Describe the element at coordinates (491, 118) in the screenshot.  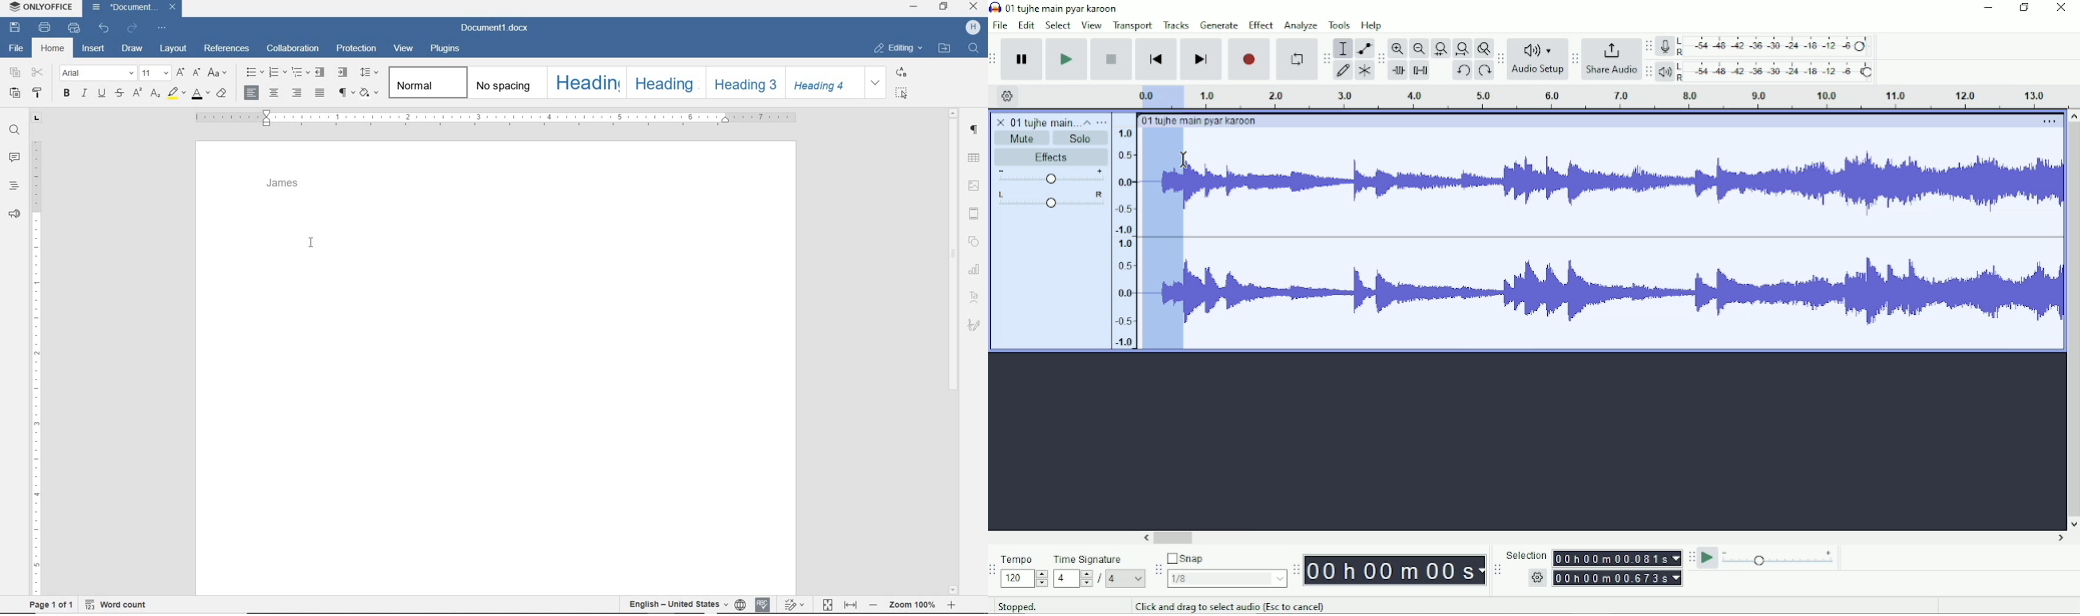
I see `ruler` at that location.